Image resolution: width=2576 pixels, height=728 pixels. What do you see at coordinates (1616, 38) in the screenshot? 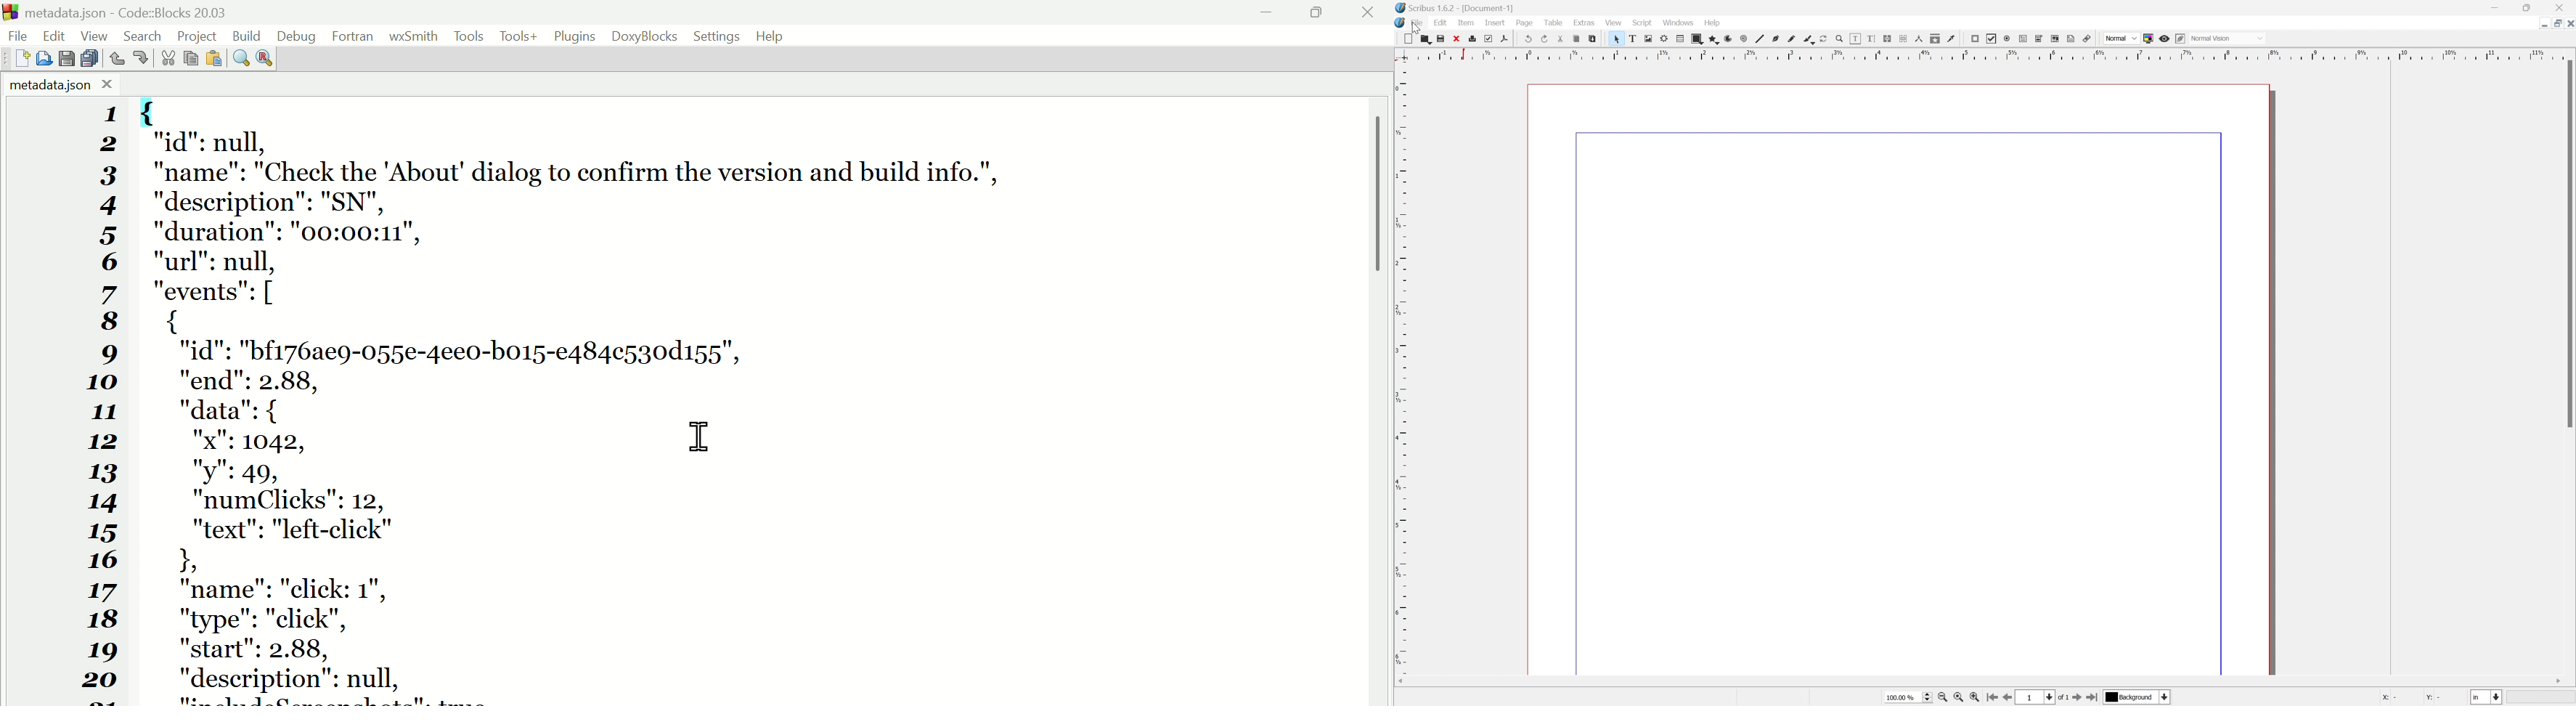
I see `Select item` at bounding box center [1616, 38].